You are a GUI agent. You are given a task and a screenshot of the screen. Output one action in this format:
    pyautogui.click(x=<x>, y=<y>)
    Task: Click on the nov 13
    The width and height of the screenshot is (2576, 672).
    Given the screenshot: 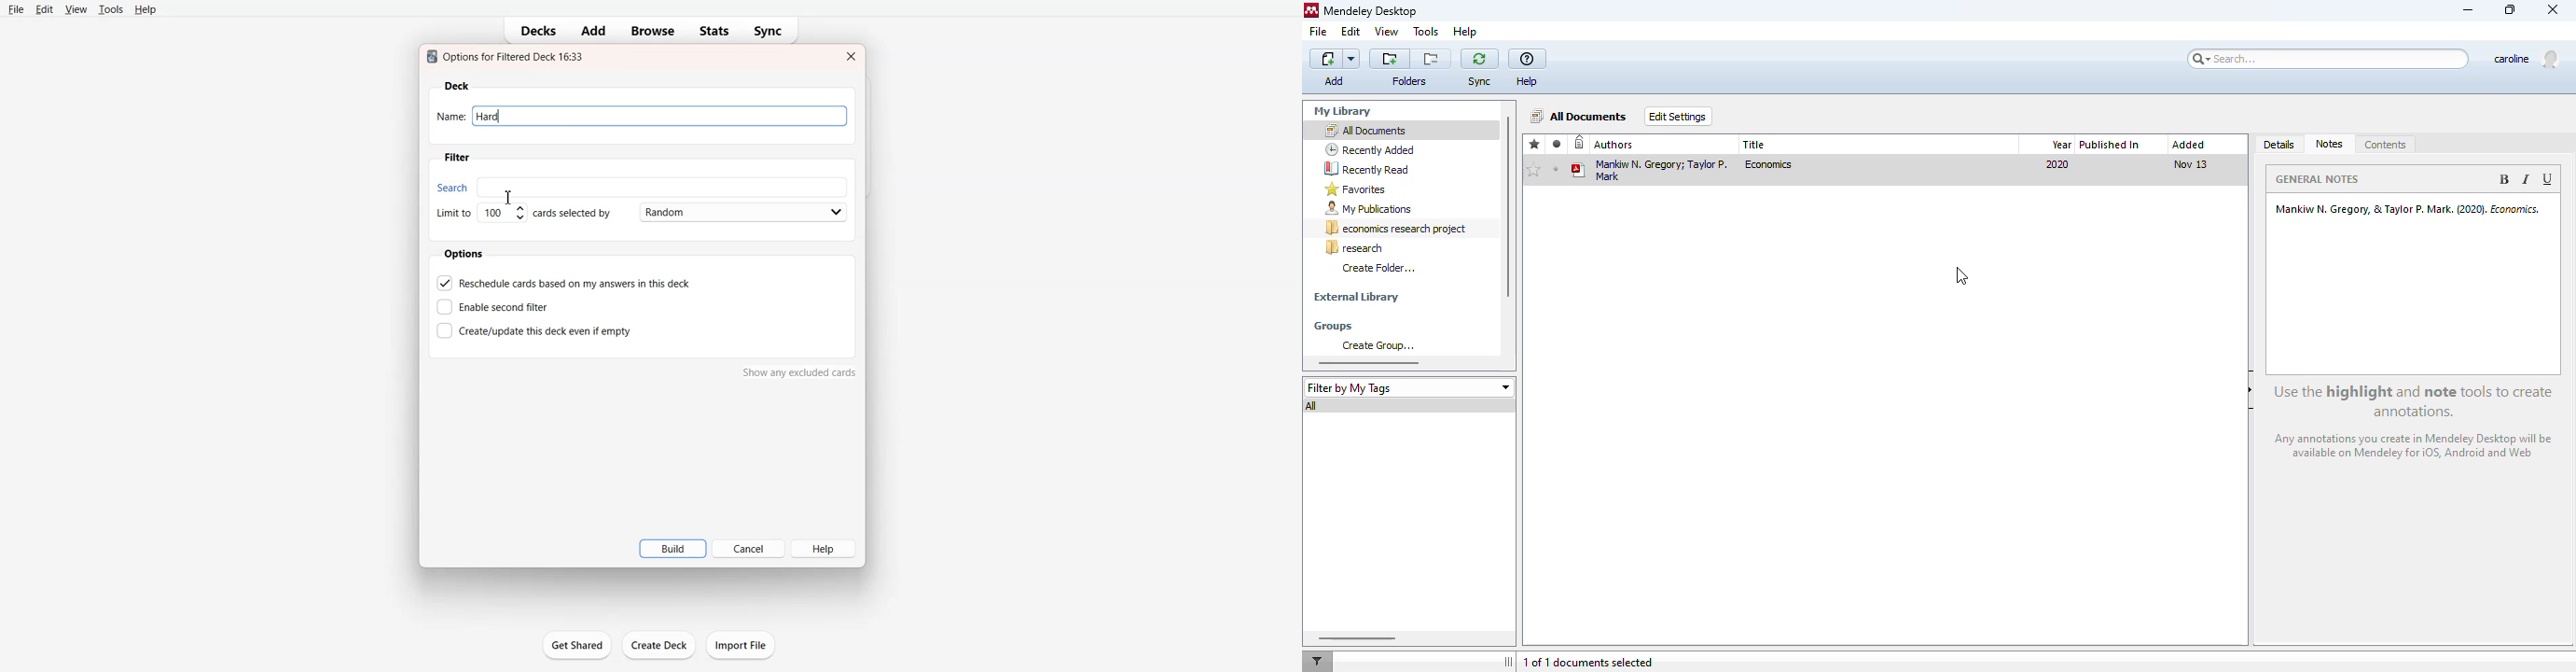 What is the action you would take?
    pyautogui.click(x=2190, y=163)
    